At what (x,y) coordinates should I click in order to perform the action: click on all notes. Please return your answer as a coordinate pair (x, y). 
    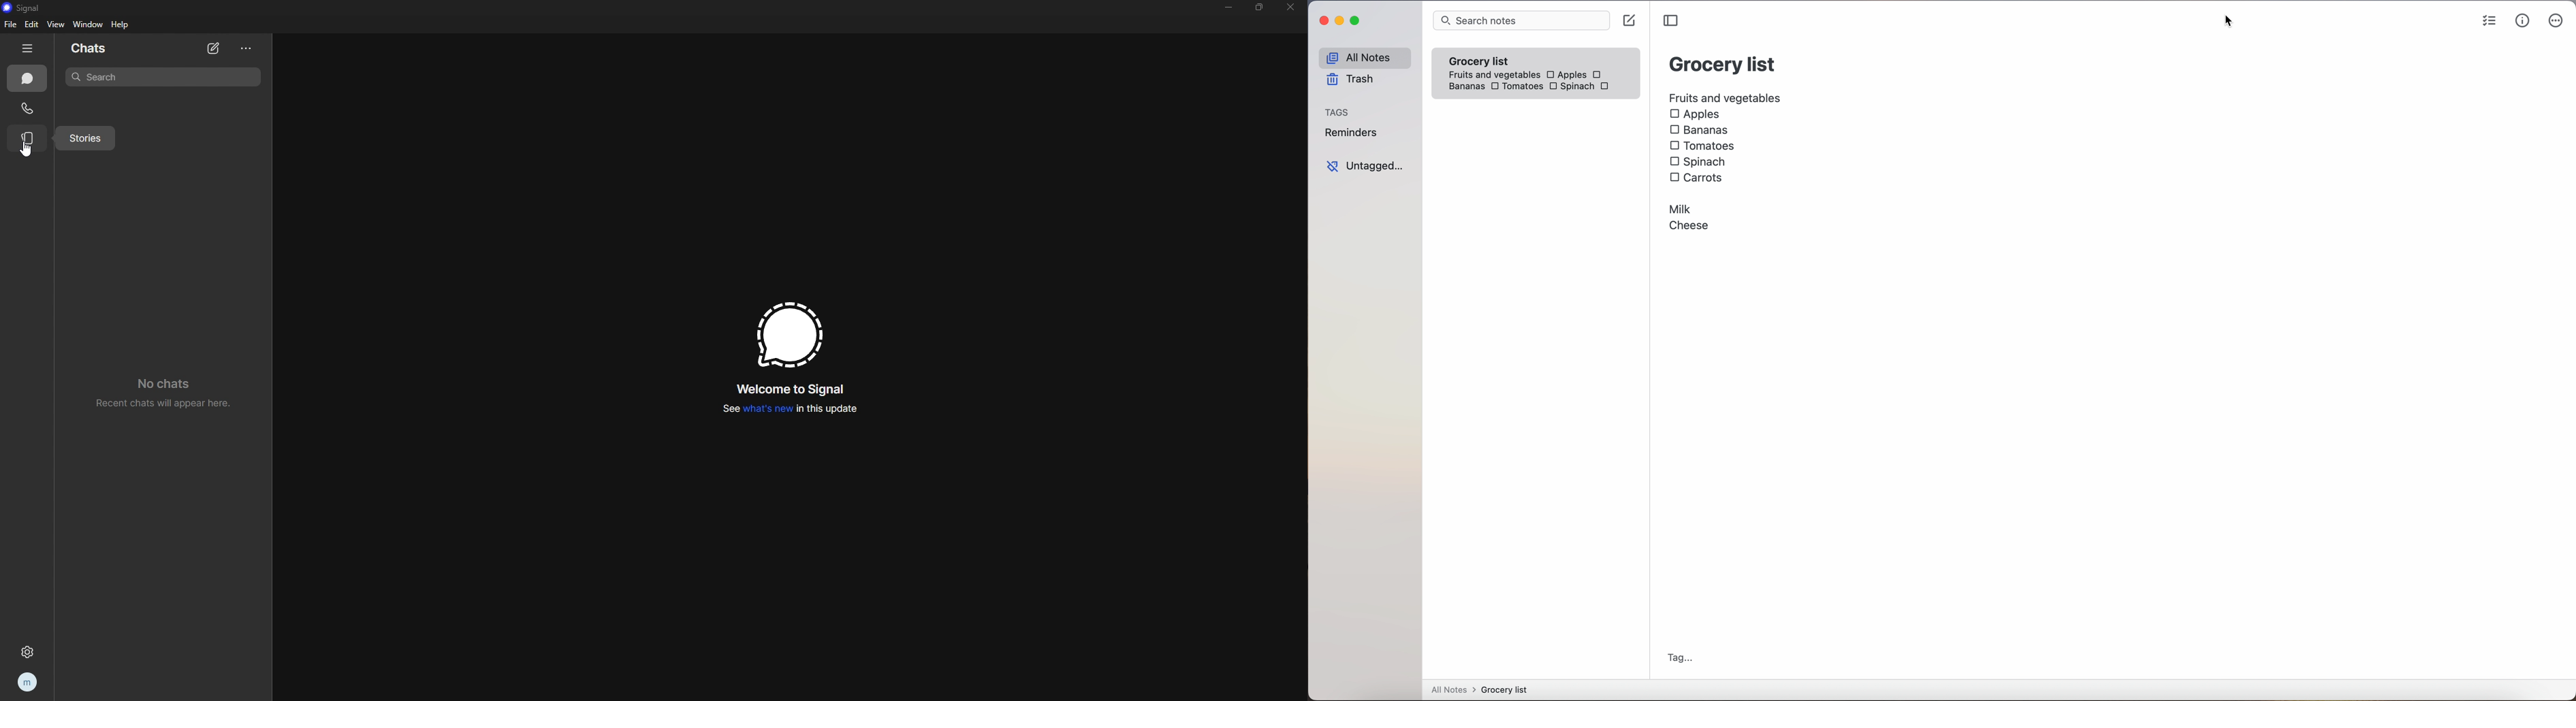
    Looking at the image, I should click on (1363, 57).